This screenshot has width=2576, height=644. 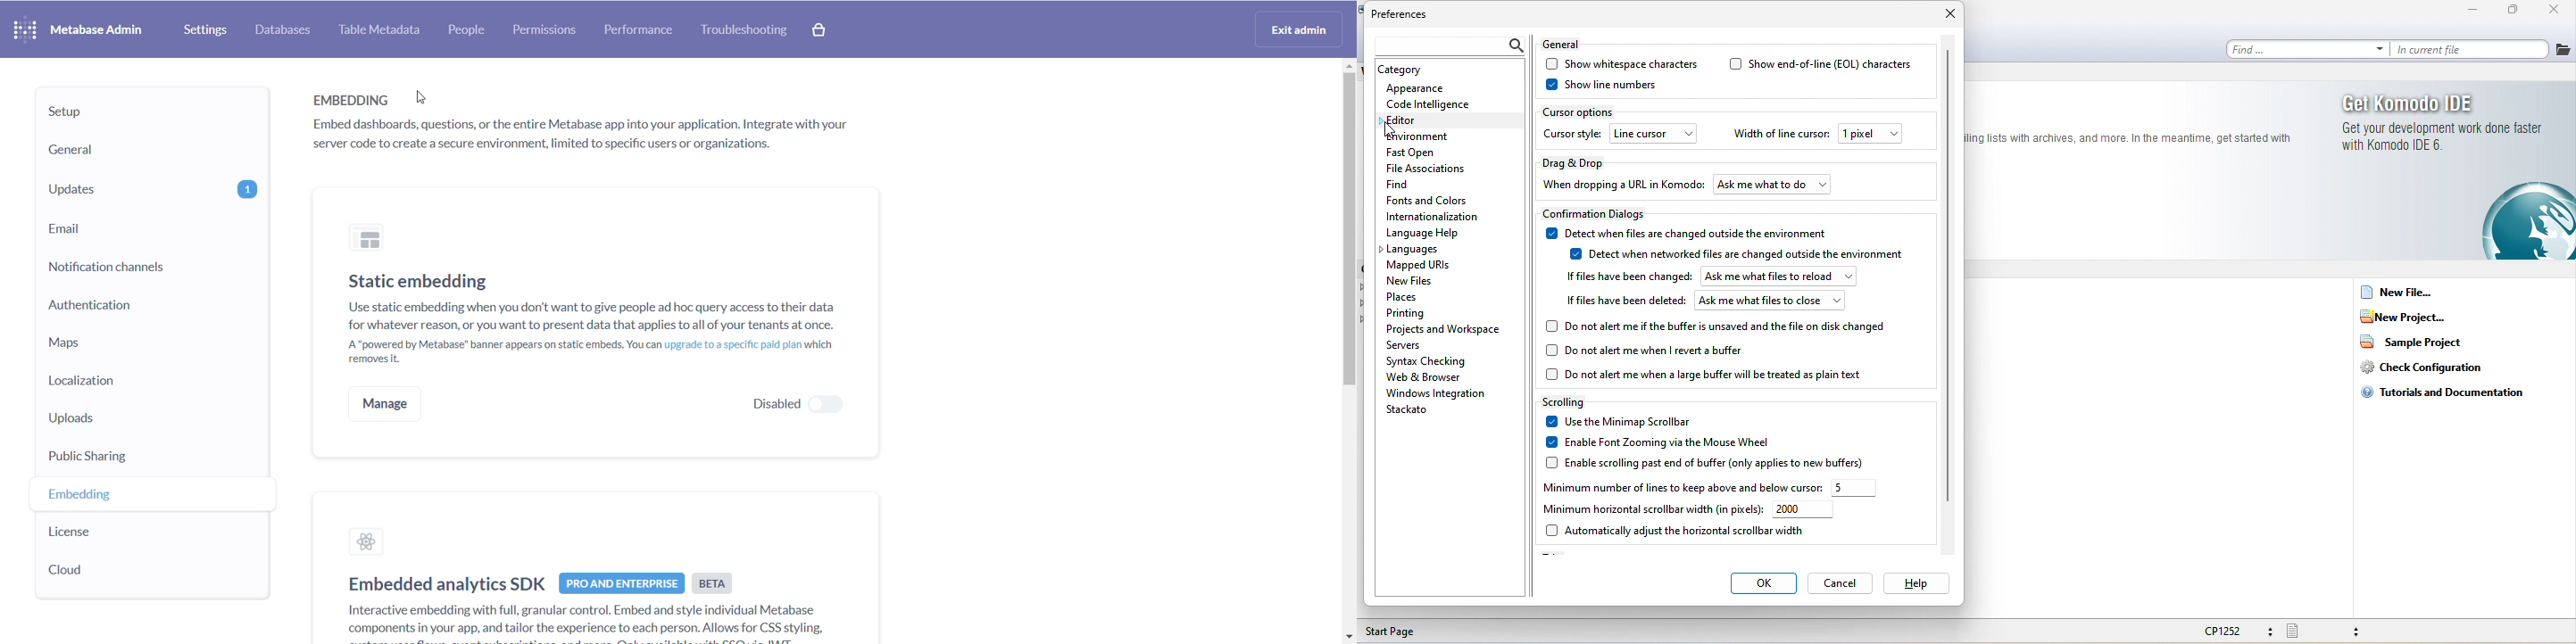 I want to click on do not alert me if the buffer is unsaved and the file on disk changed, so click(x=1718, y=326).